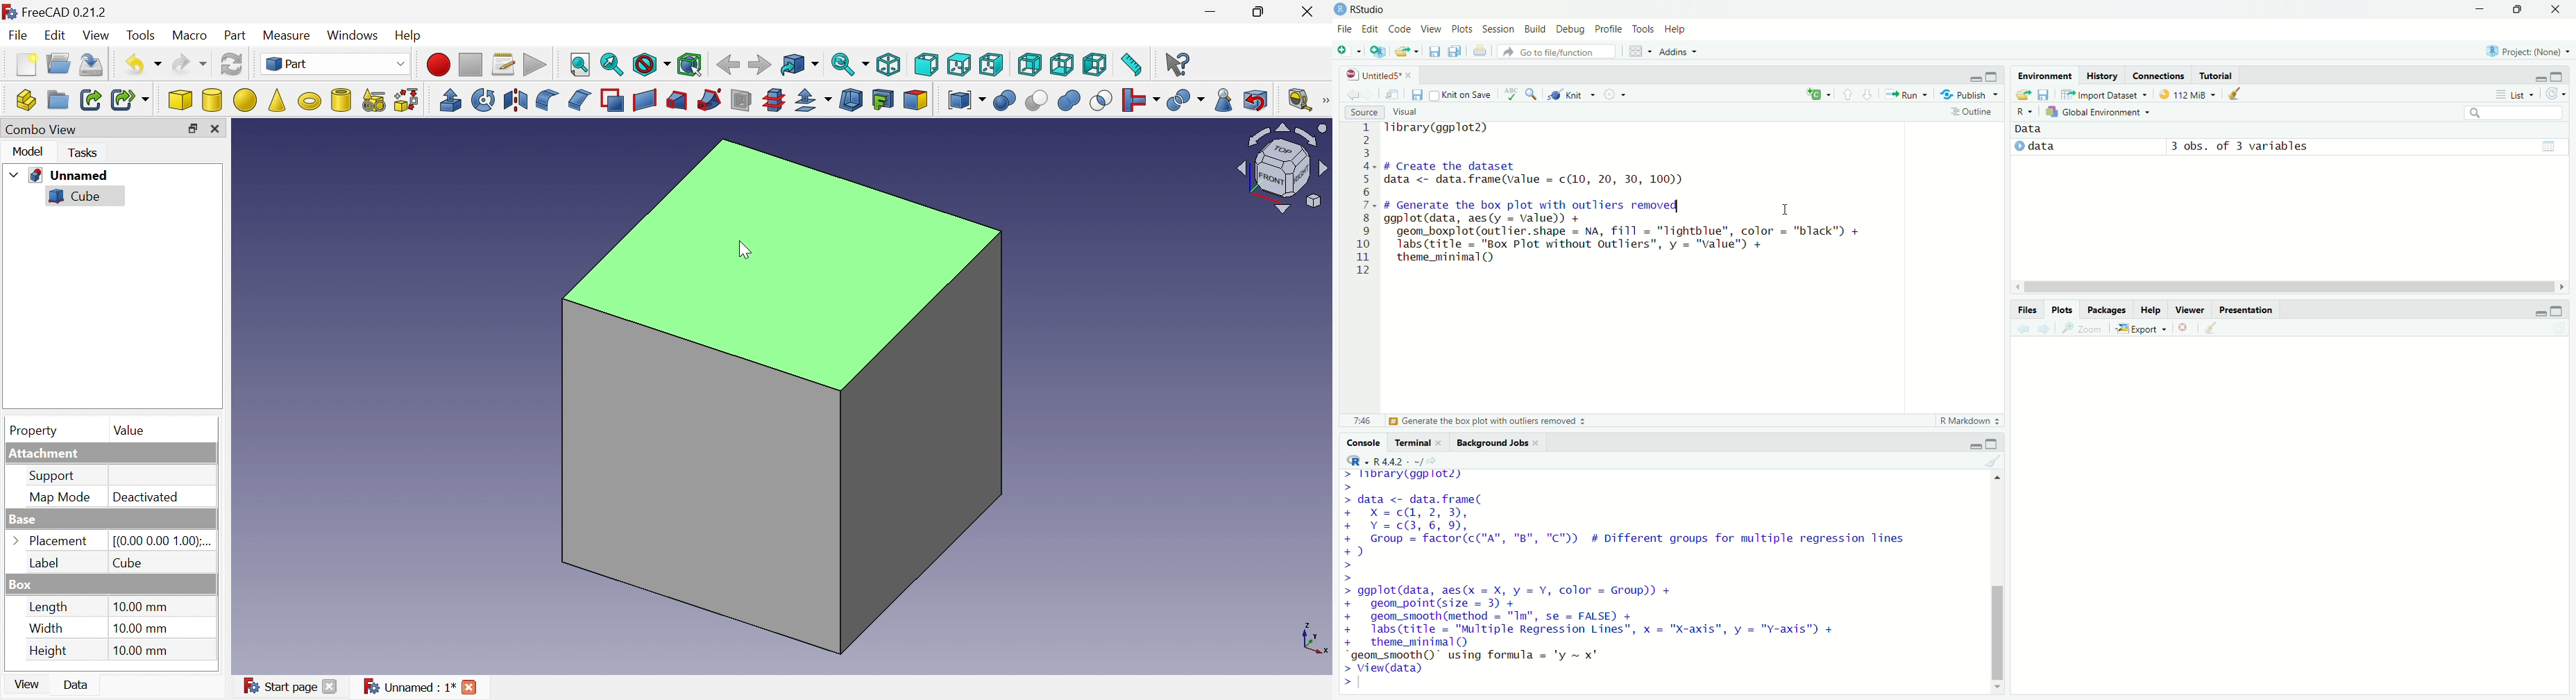 The image size is (2576, 700). Describe the element at coordinates (1364, 199) in the screenshot. I see `1
2
g
4.
5
6
7
8
9
10
11
12` at that location.